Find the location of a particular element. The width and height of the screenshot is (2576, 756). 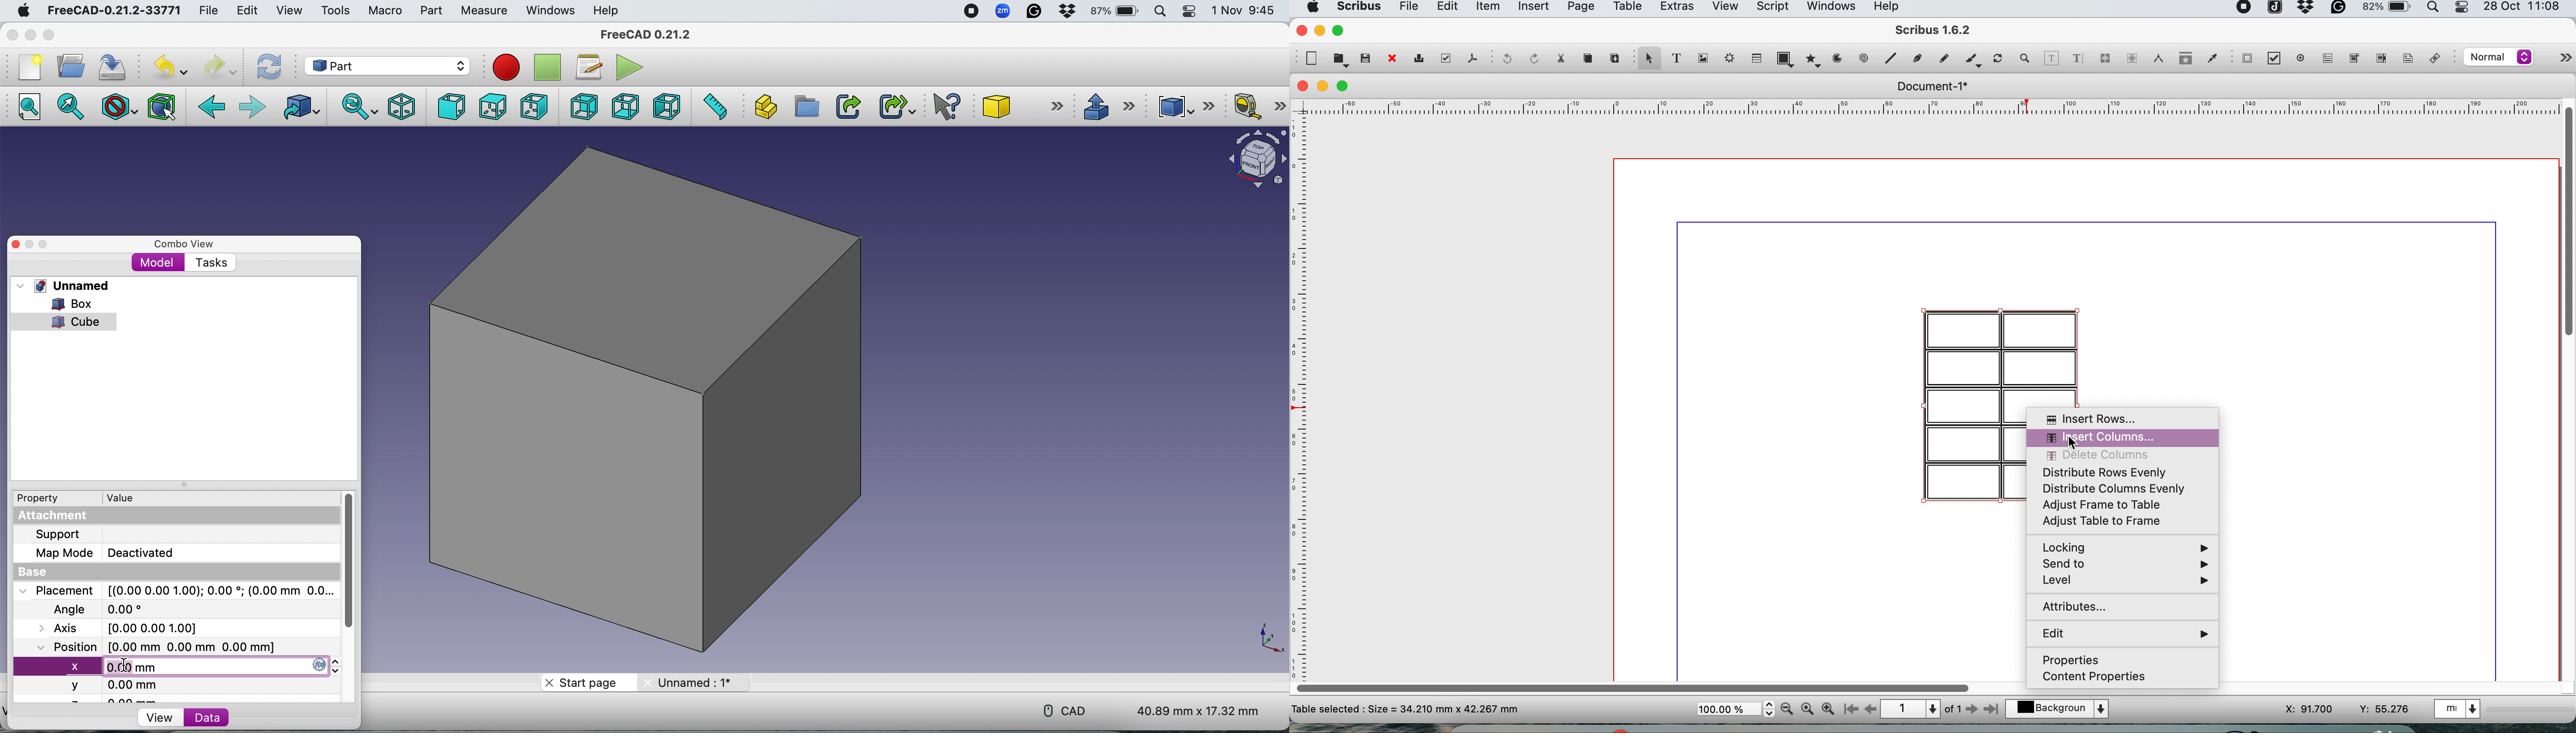

Forward is located at coordinates (253, 108).